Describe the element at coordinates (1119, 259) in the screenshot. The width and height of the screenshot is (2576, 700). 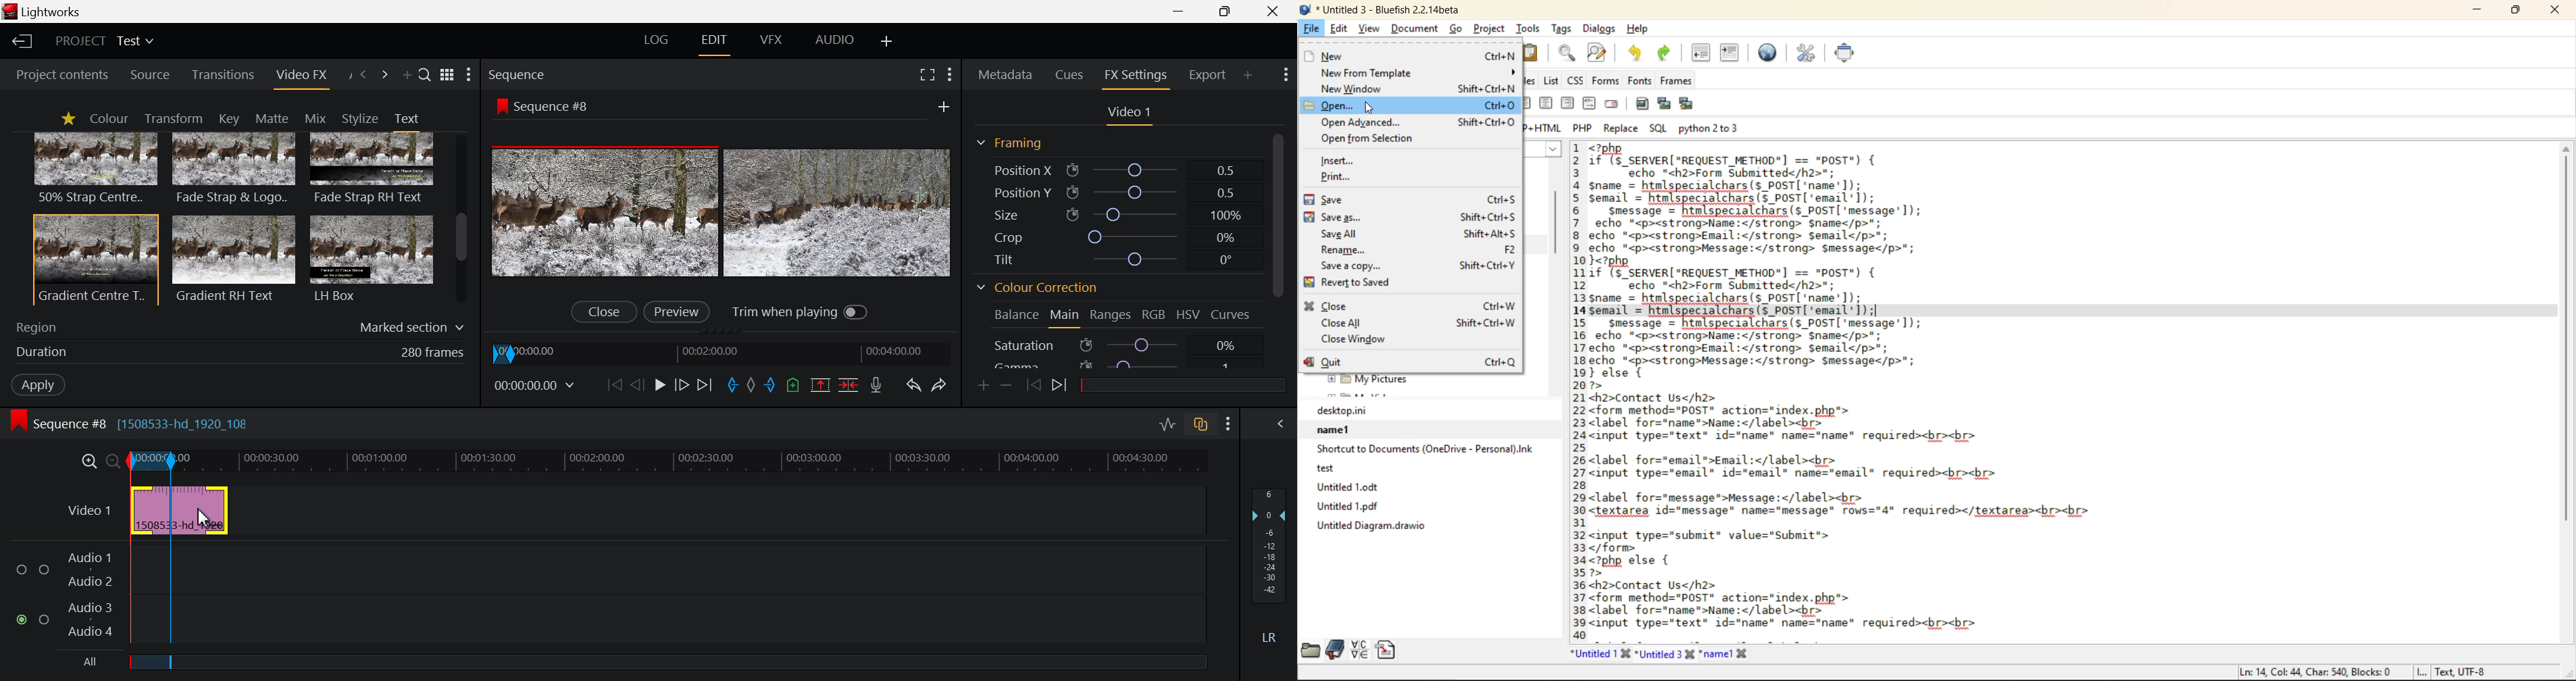
I see `Tilt` at that location.